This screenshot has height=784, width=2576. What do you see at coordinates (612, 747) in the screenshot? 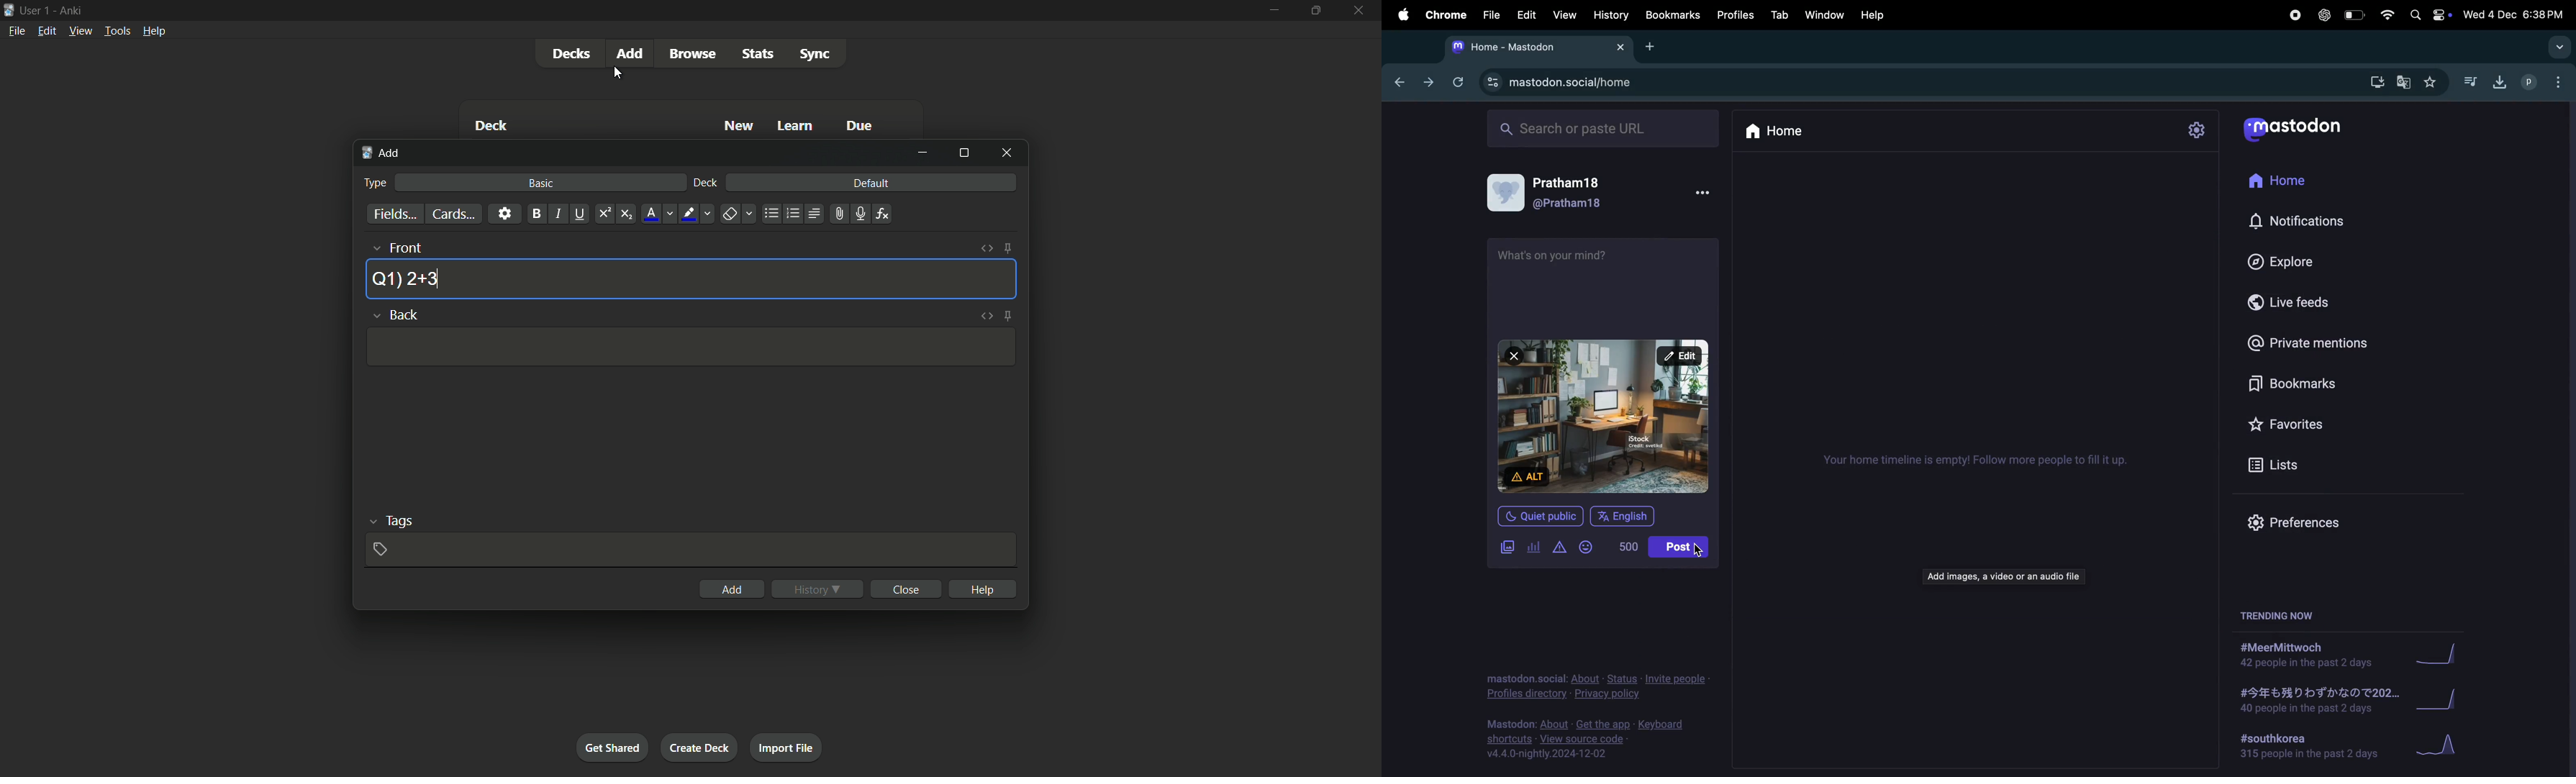
I see `get shared` at bounding box center [612, 747].